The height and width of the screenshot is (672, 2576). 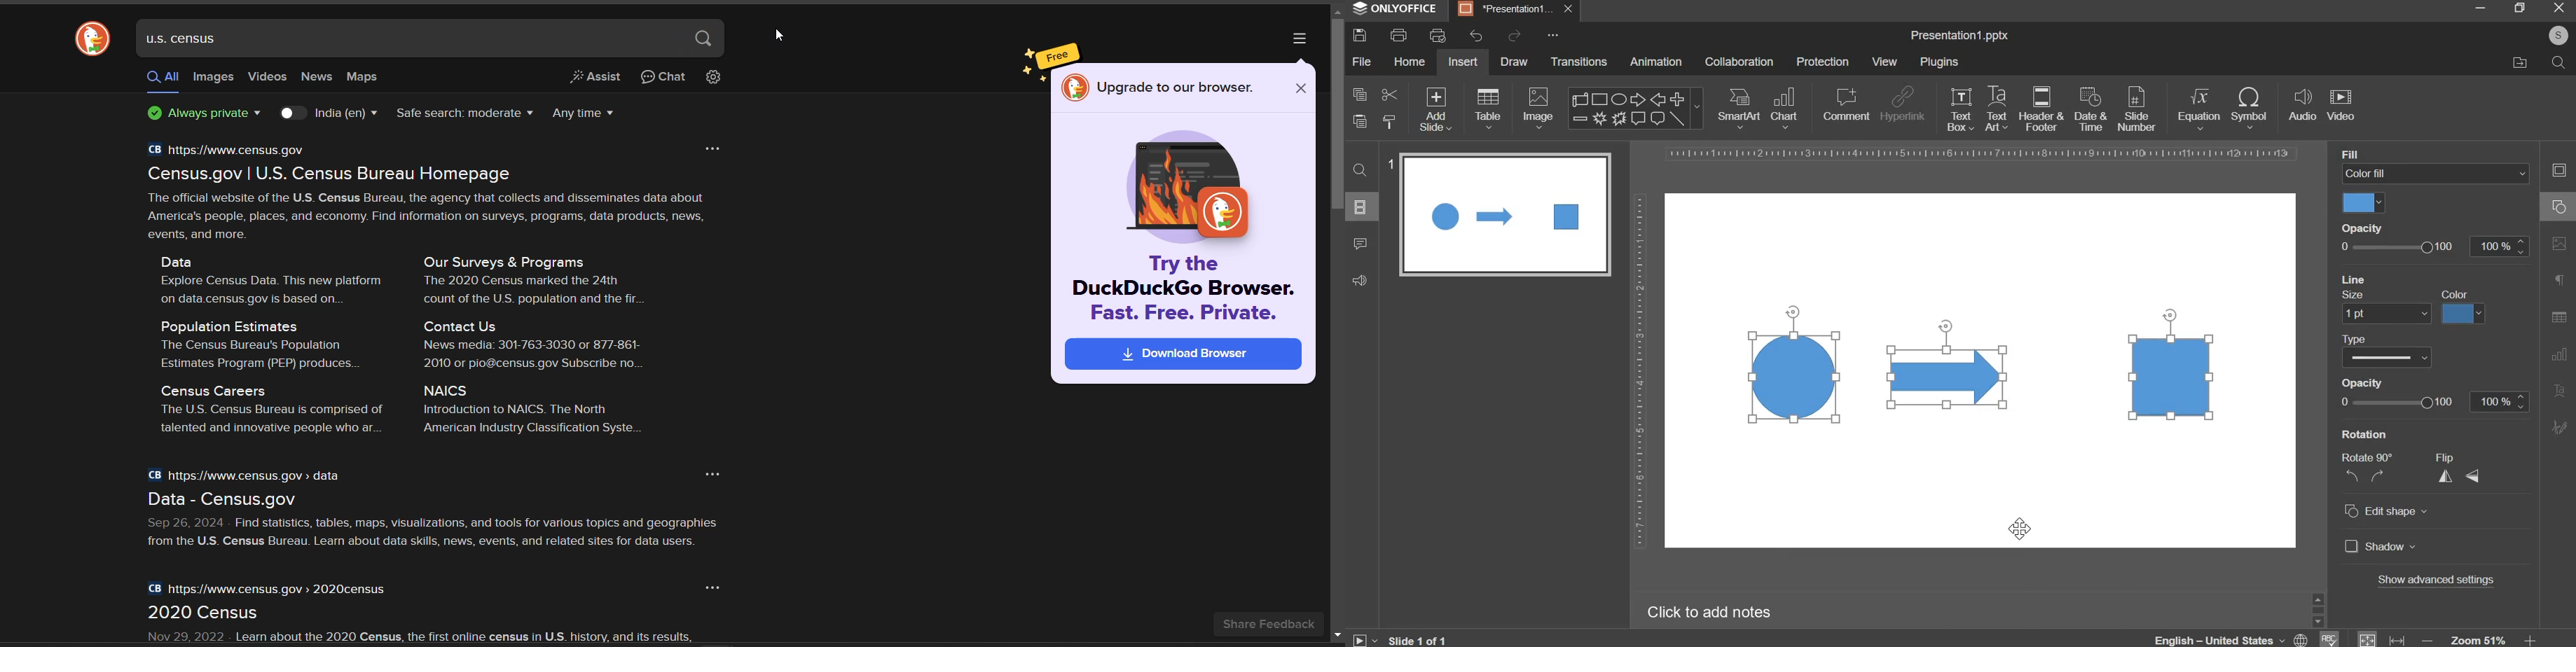 I want to click on type, so click(x=2359, y=338).